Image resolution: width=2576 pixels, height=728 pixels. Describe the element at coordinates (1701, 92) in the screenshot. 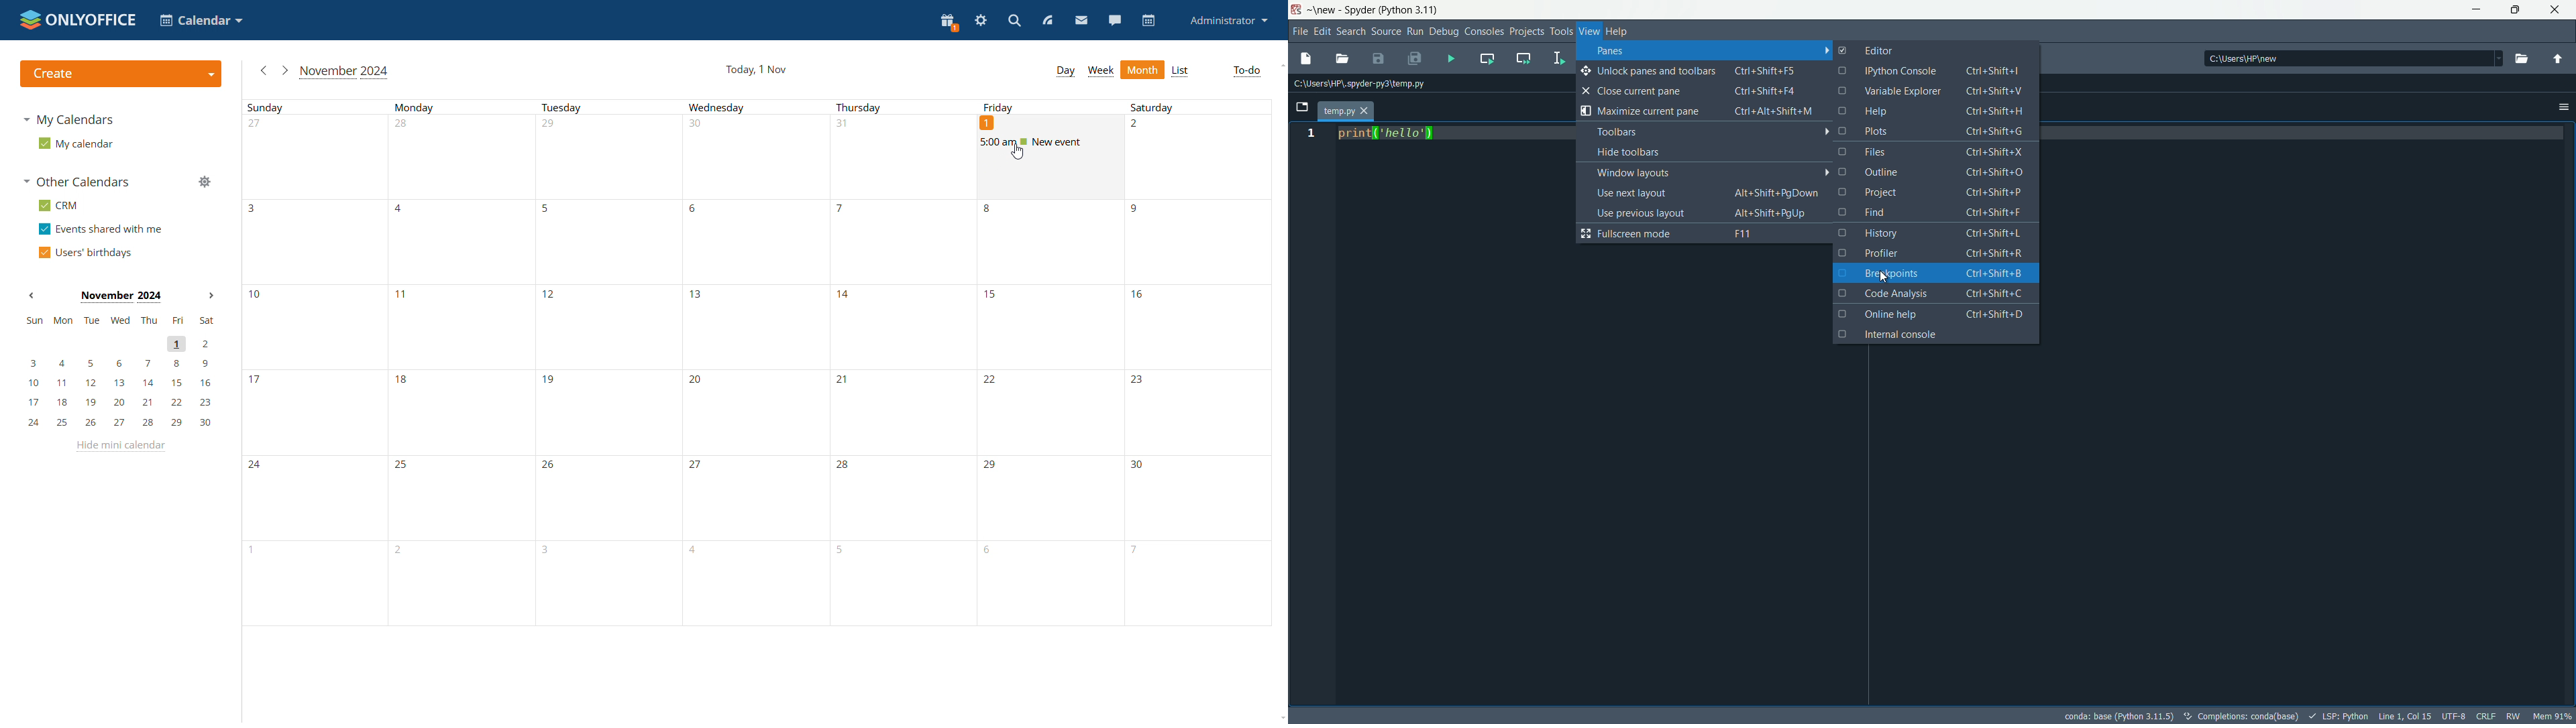

I see `close current pane` at that location.